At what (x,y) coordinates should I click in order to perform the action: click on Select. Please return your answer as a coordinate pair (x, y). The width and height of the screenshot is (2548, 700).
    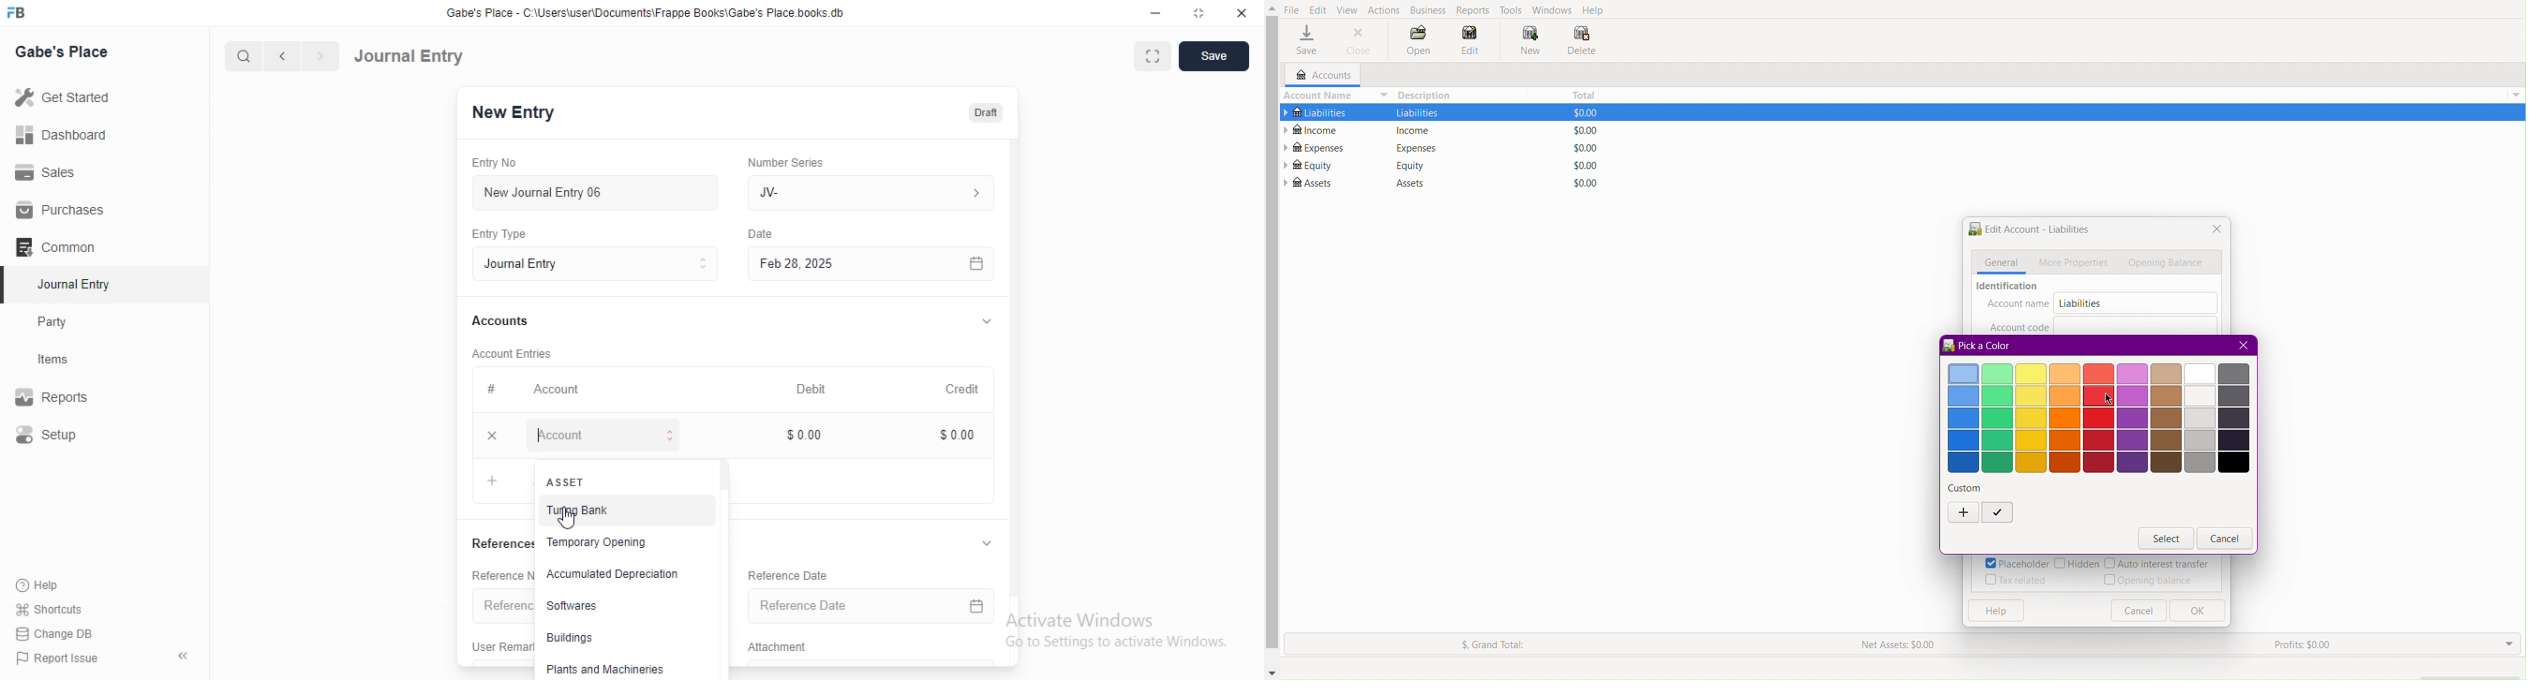
    Looking at the image, I should click on (2167, 539).